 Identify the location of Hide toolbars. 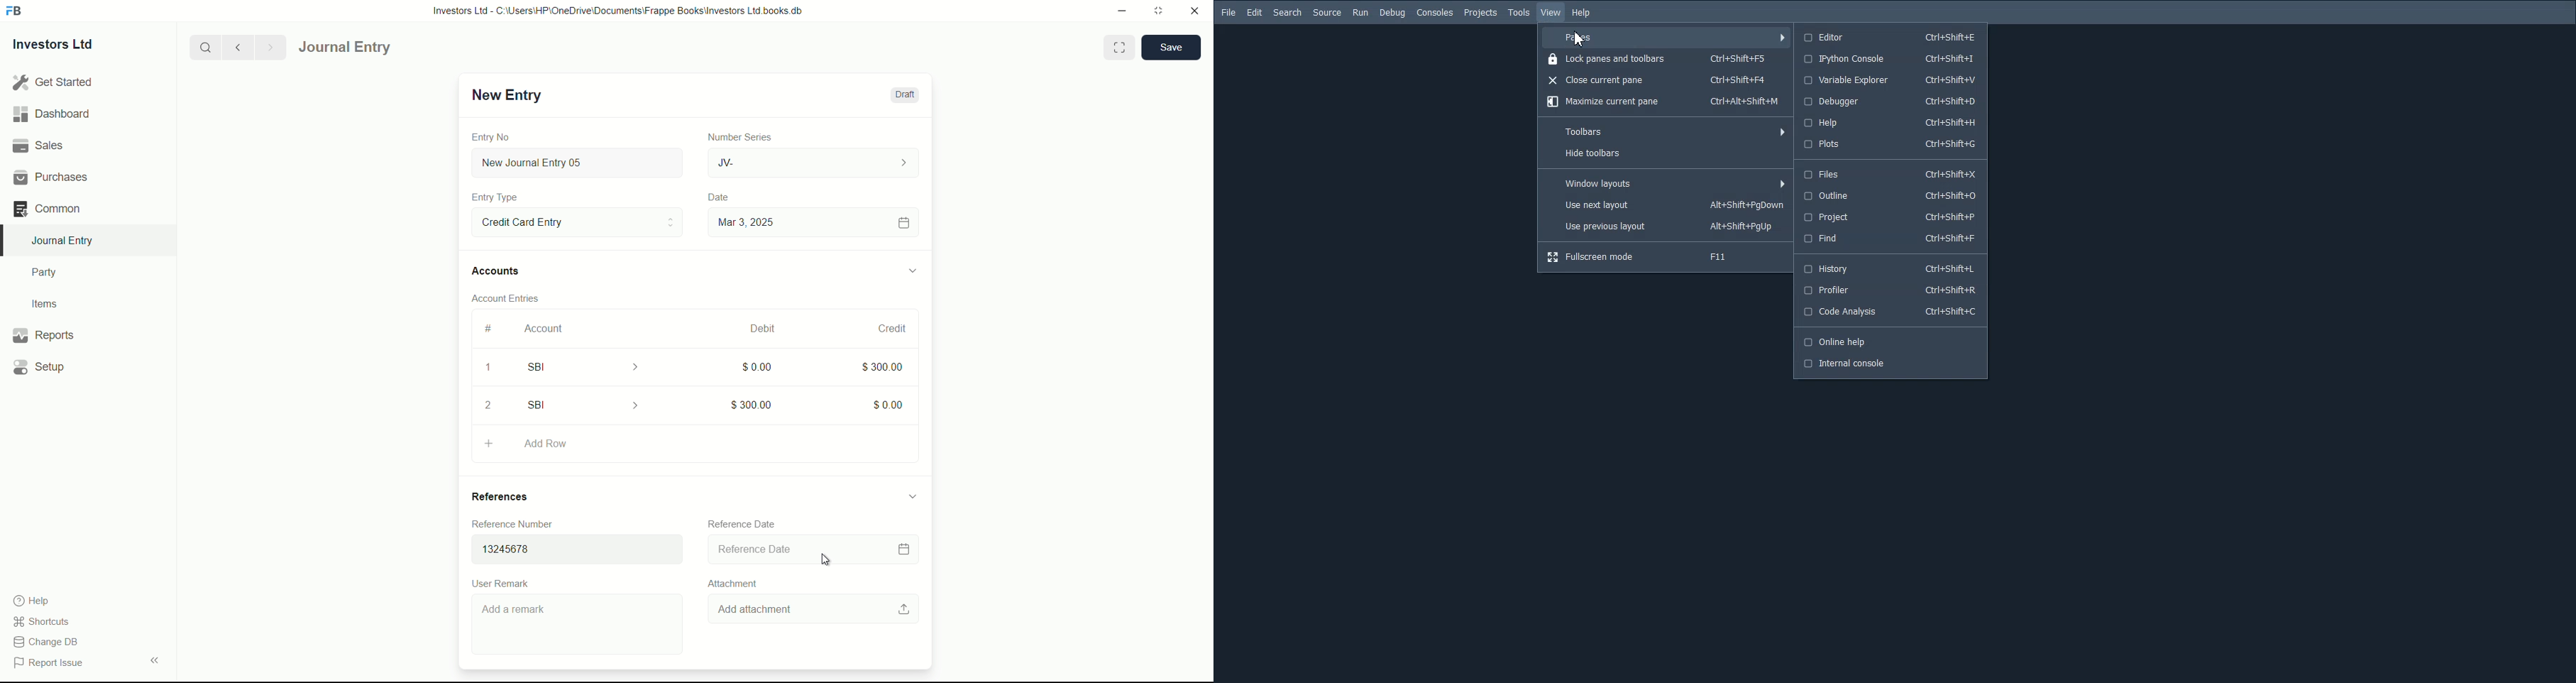
(1666, 153).